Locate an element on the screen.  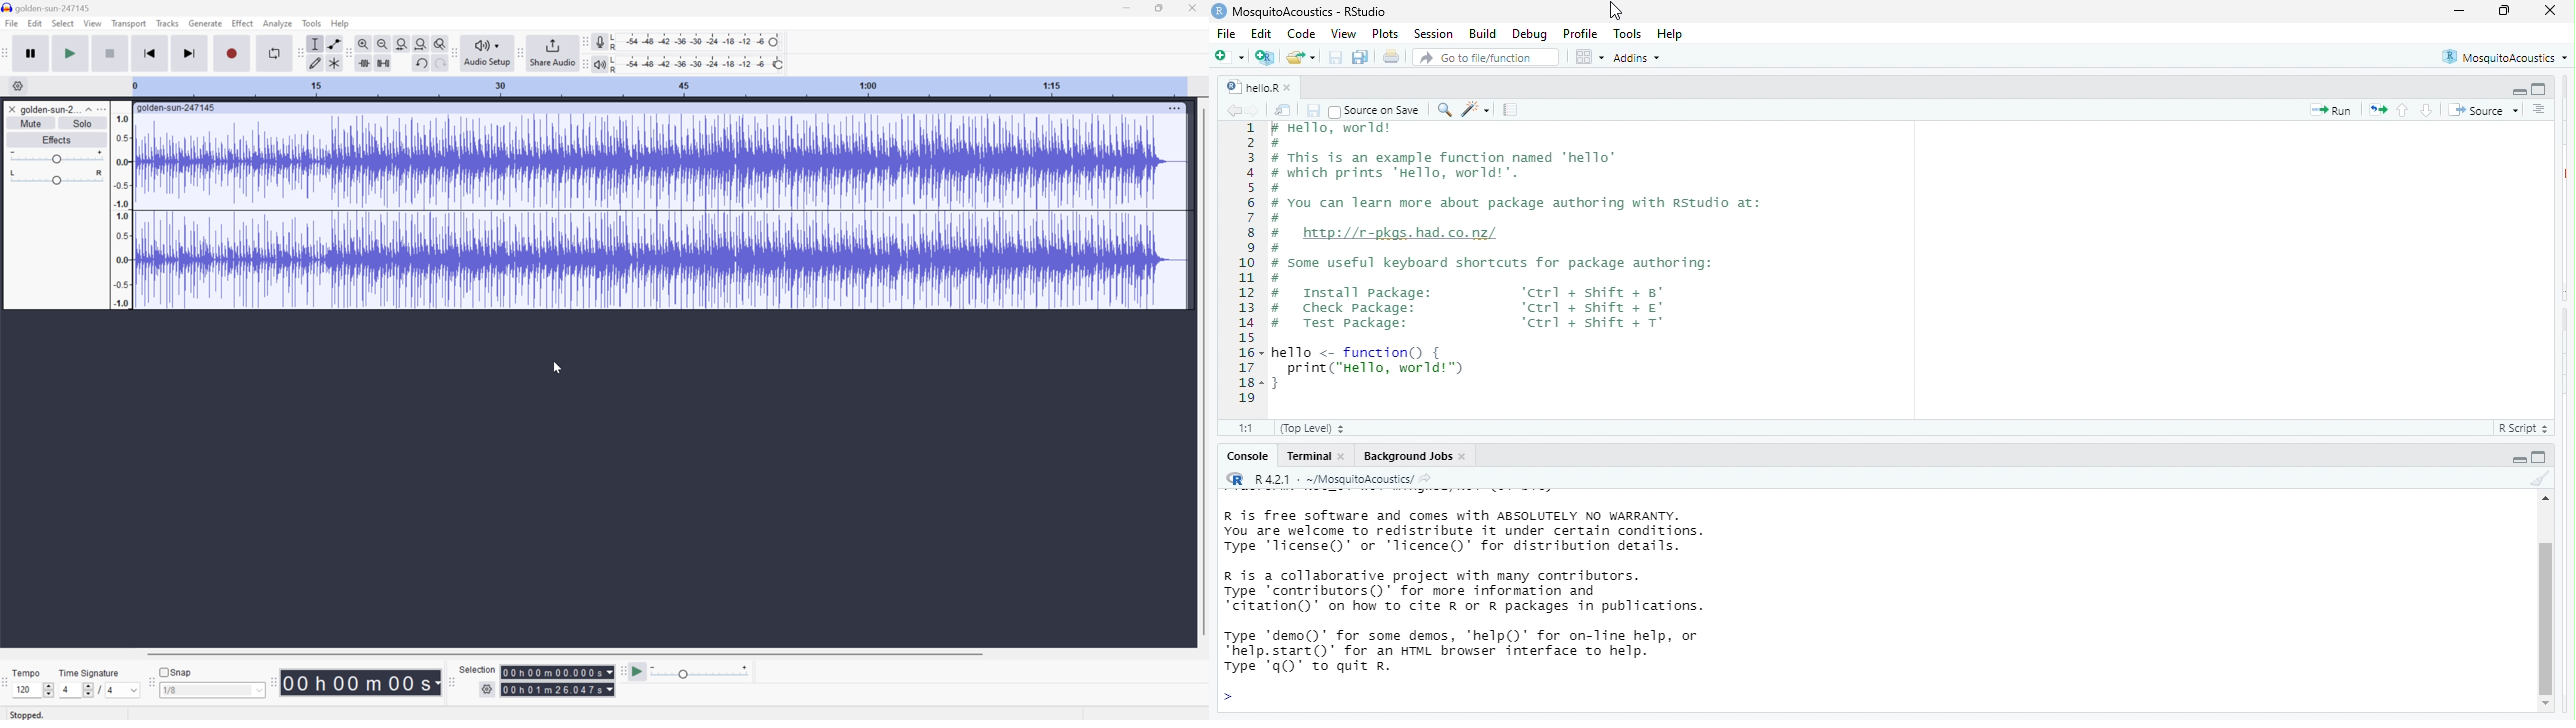
Audacity edit toolbar is located at coordinates (349, 54).